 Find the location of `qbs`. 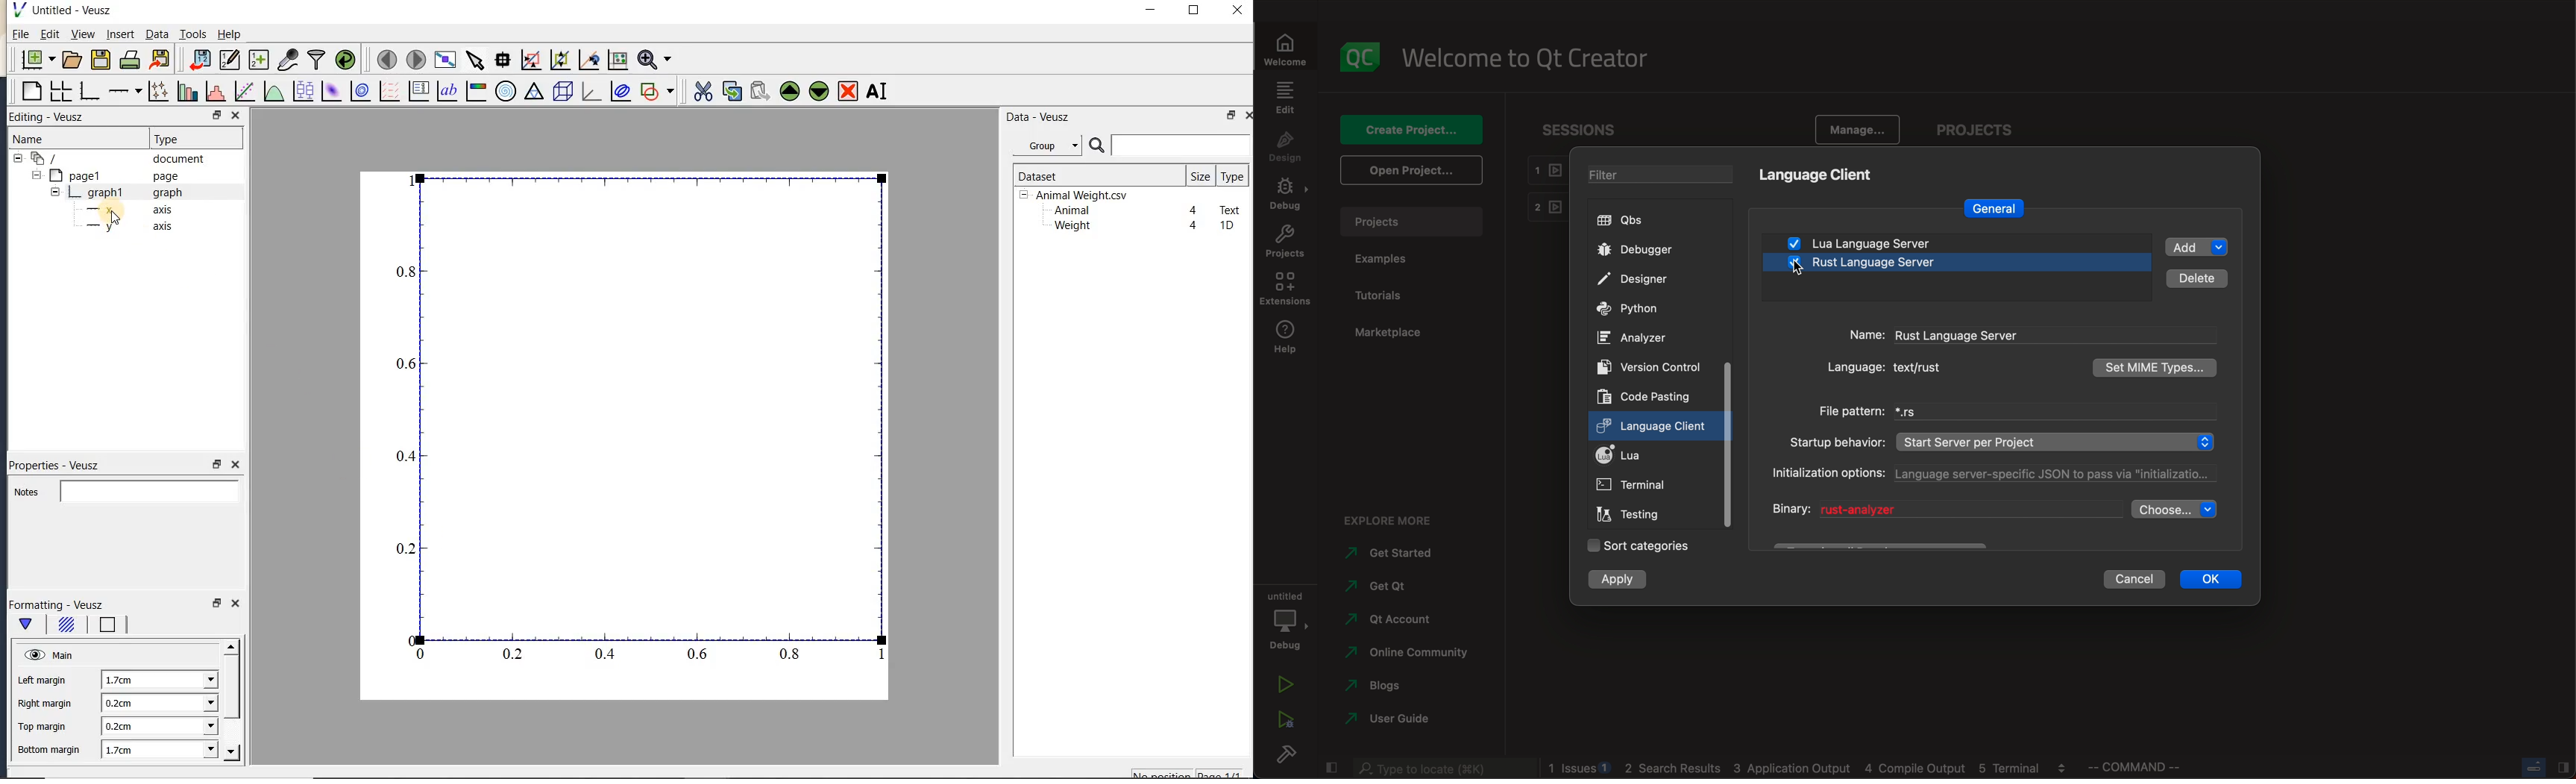

qbs is located at coordinates (1635, 222).